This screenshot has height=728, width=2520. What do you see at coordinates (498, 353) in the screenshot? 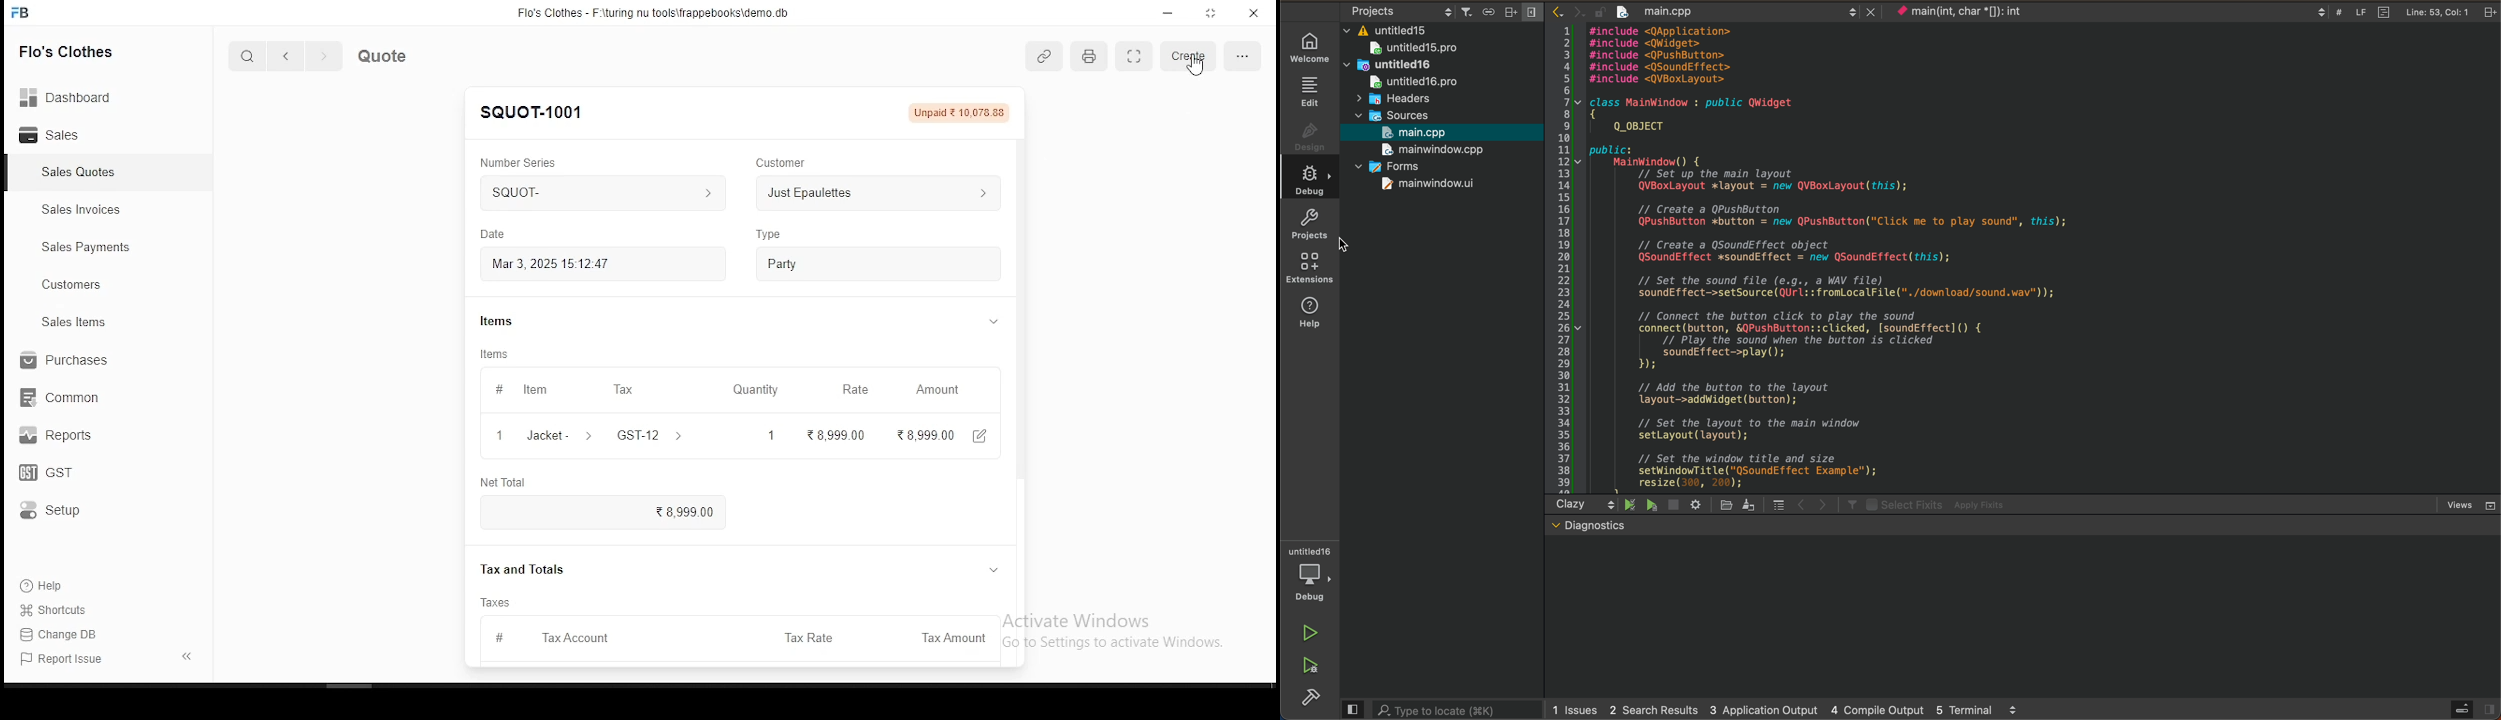
I see `items` at bounding box center [498, 353].